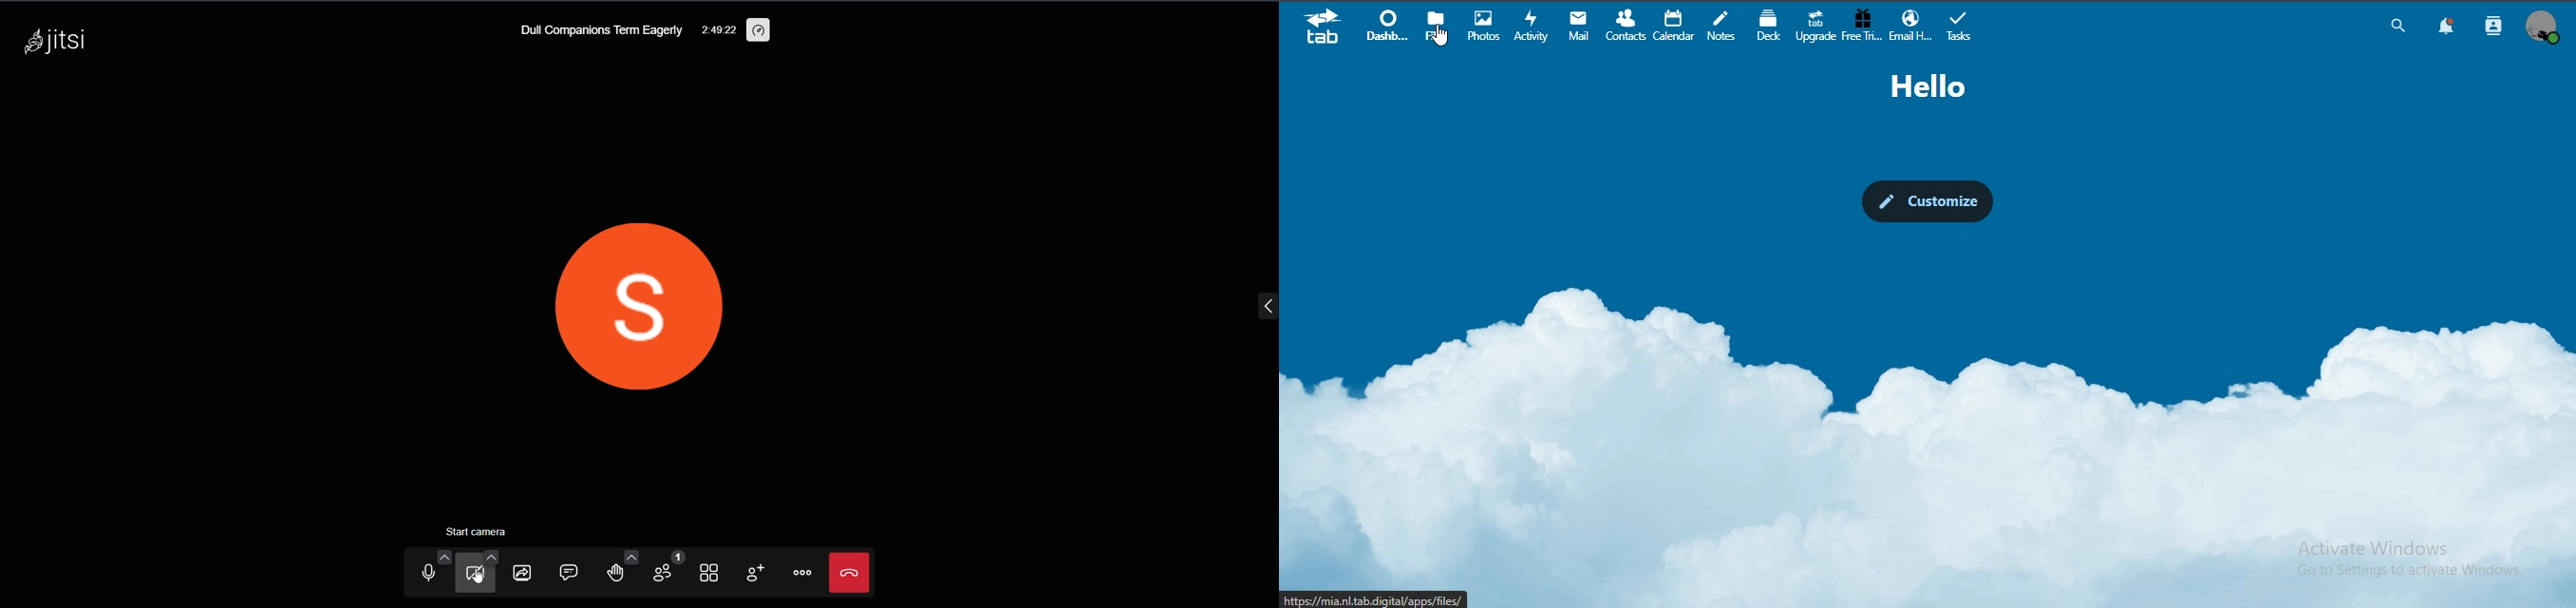 This screenshot has width=2576, height=616. I want to click on free trial, so click(1863, 25).